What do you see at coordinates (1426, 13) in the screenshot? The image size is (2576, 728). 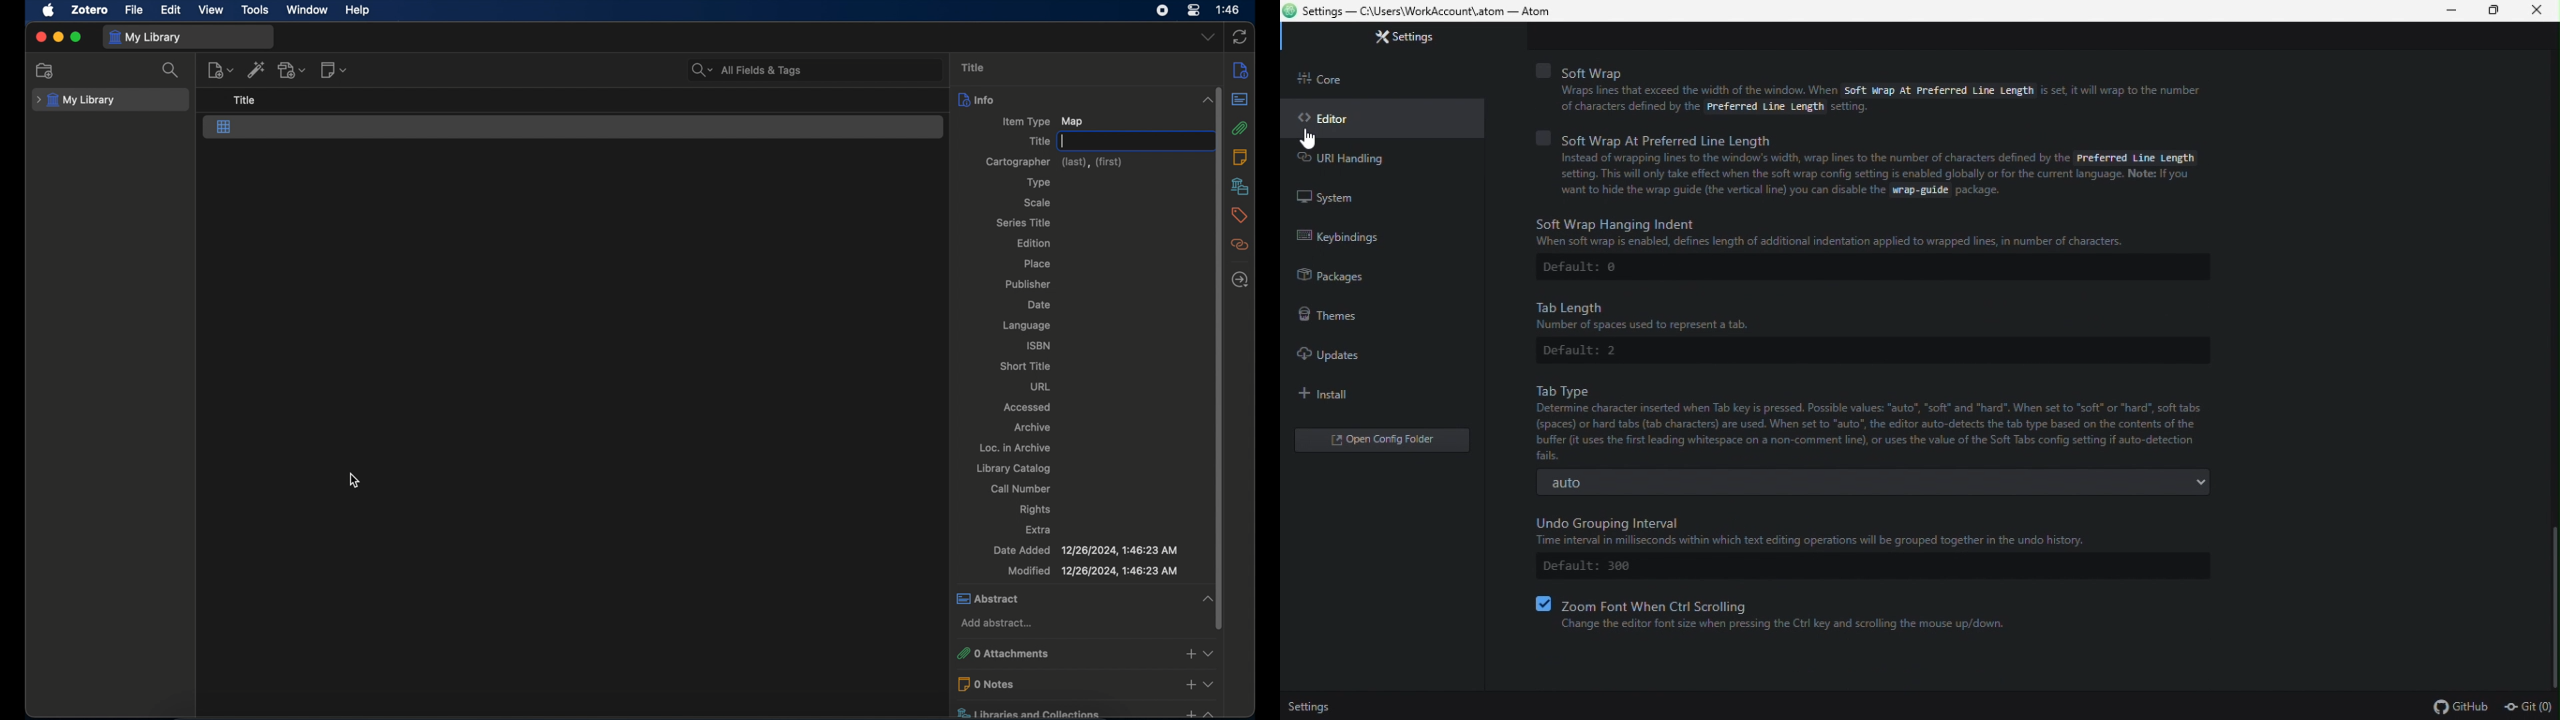 I see ` Settings — C:\Users\WorkAccount\.atom — Atom` at bounding box center [1426, 13].